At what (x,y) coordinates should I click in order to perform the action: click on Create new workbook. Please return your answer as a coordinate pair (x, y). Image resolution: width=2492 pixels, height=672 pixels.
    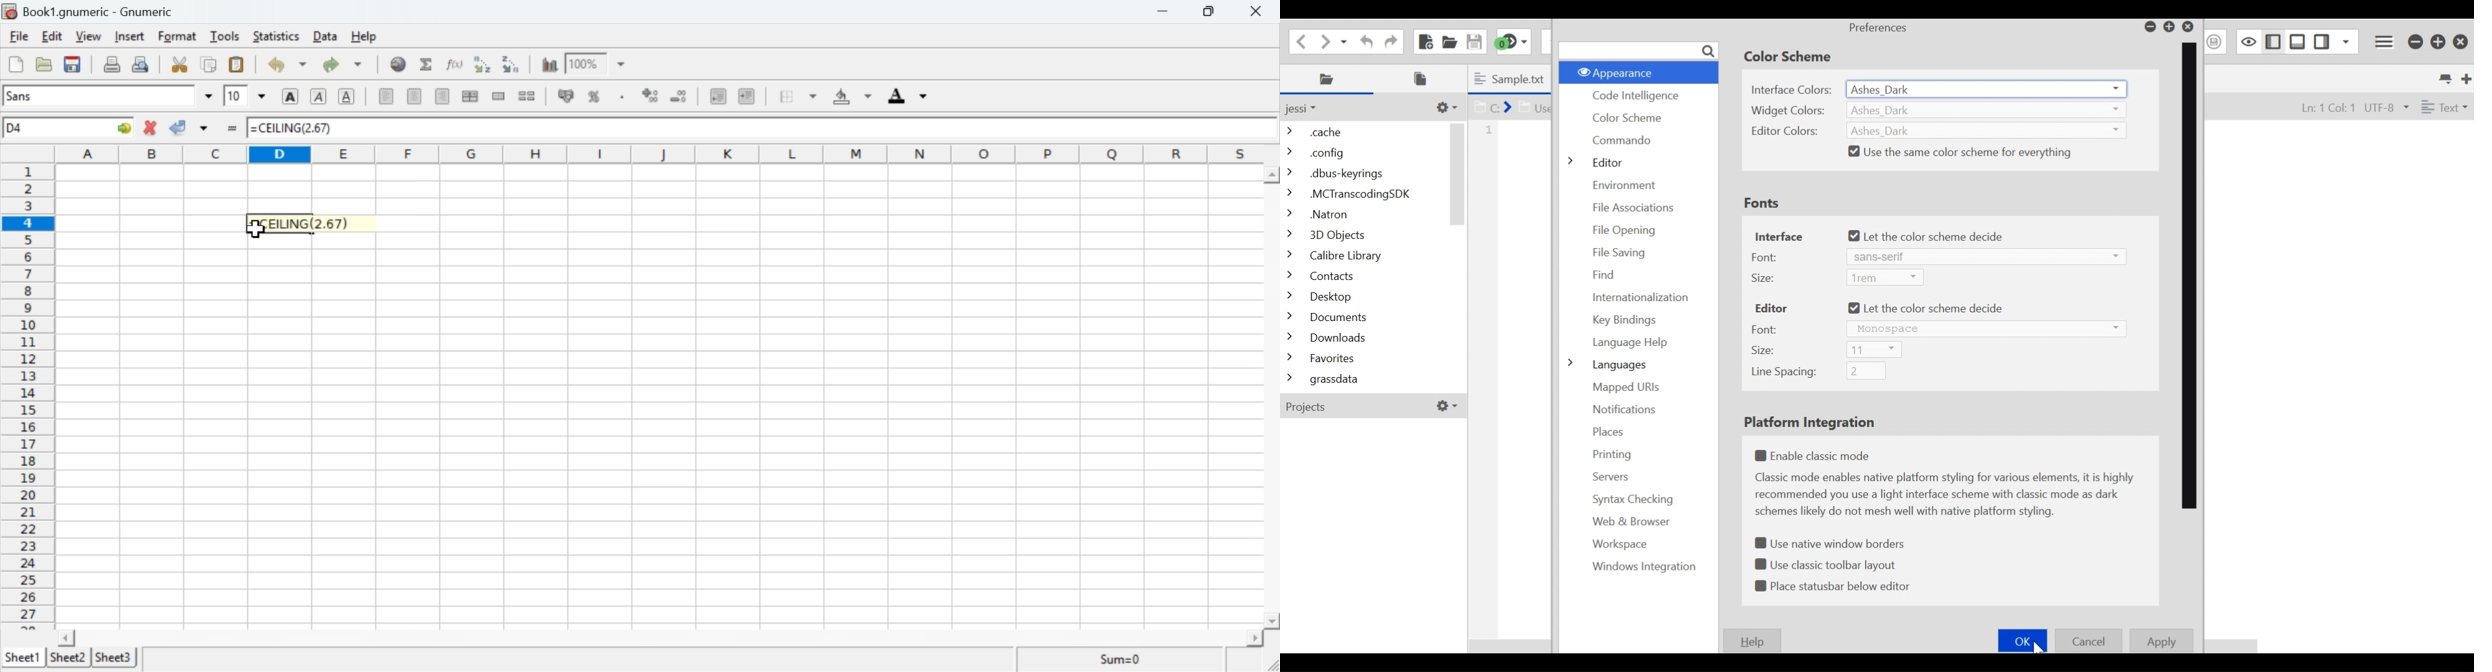
    Looking at the image, I should click on (14, 64).